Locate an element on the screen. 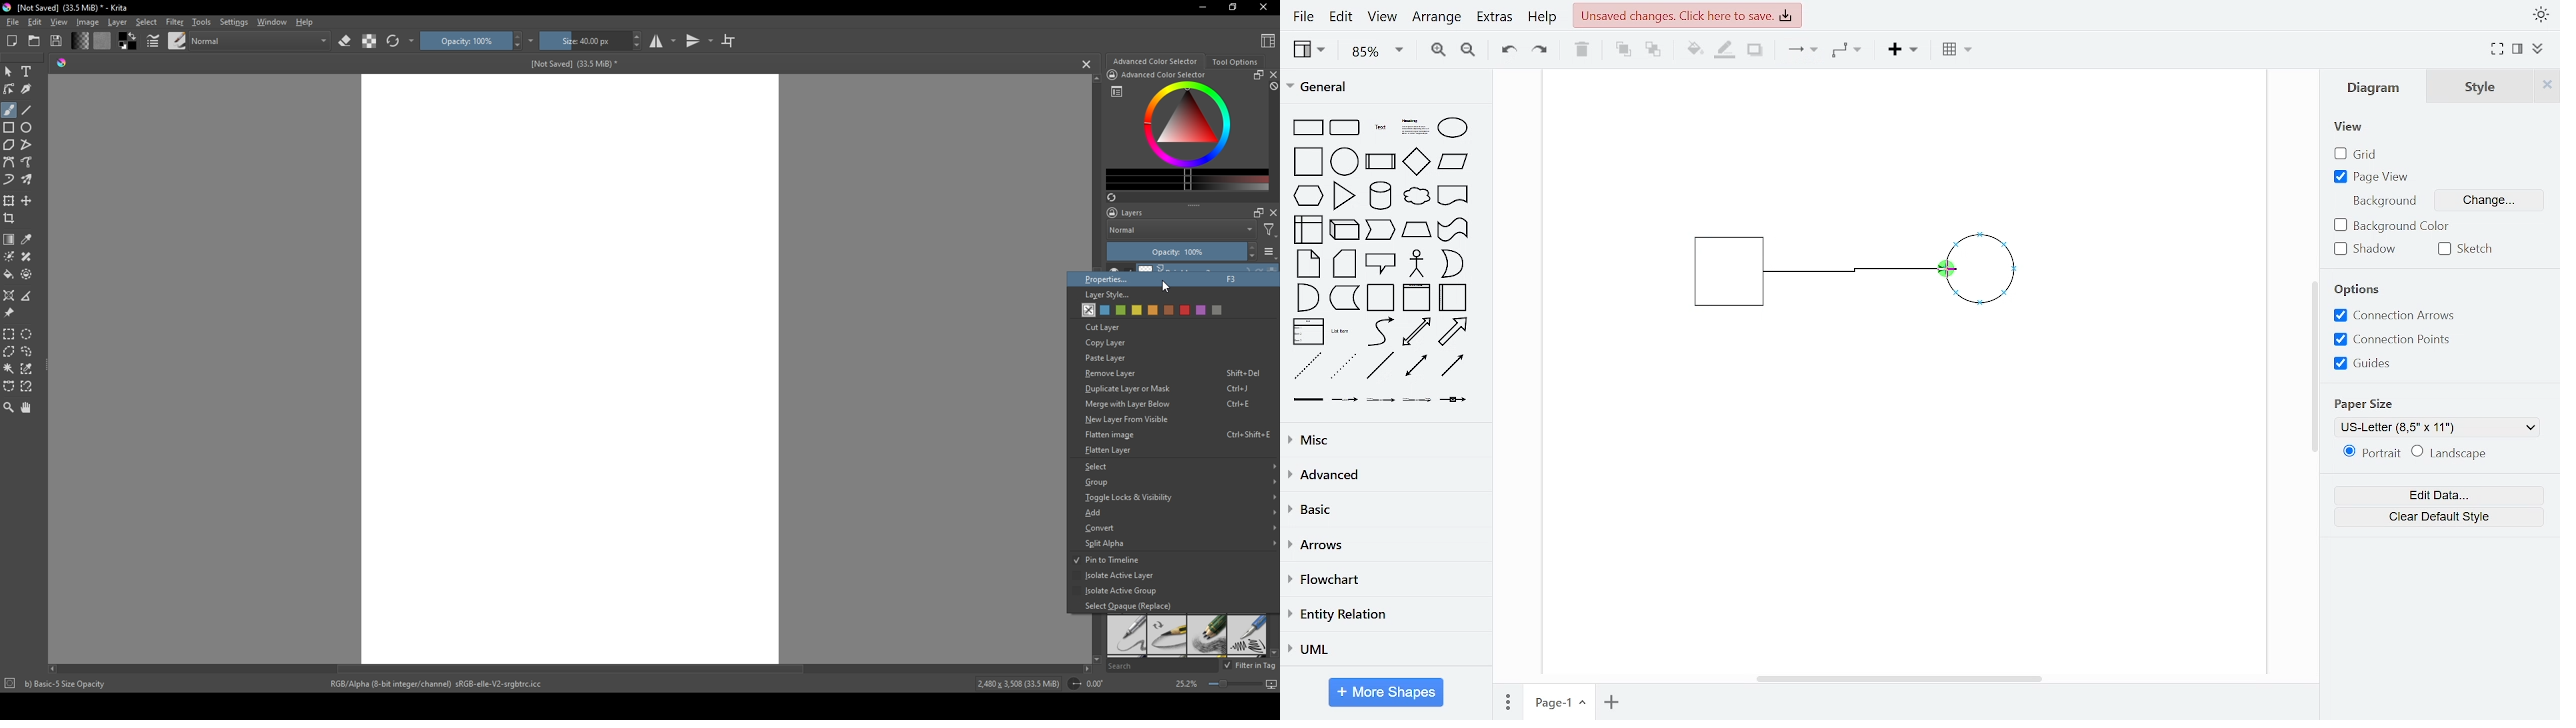 Image resolution: width=2576 pixels, height=728 pixels. square is located at coordinates (1310, 163).